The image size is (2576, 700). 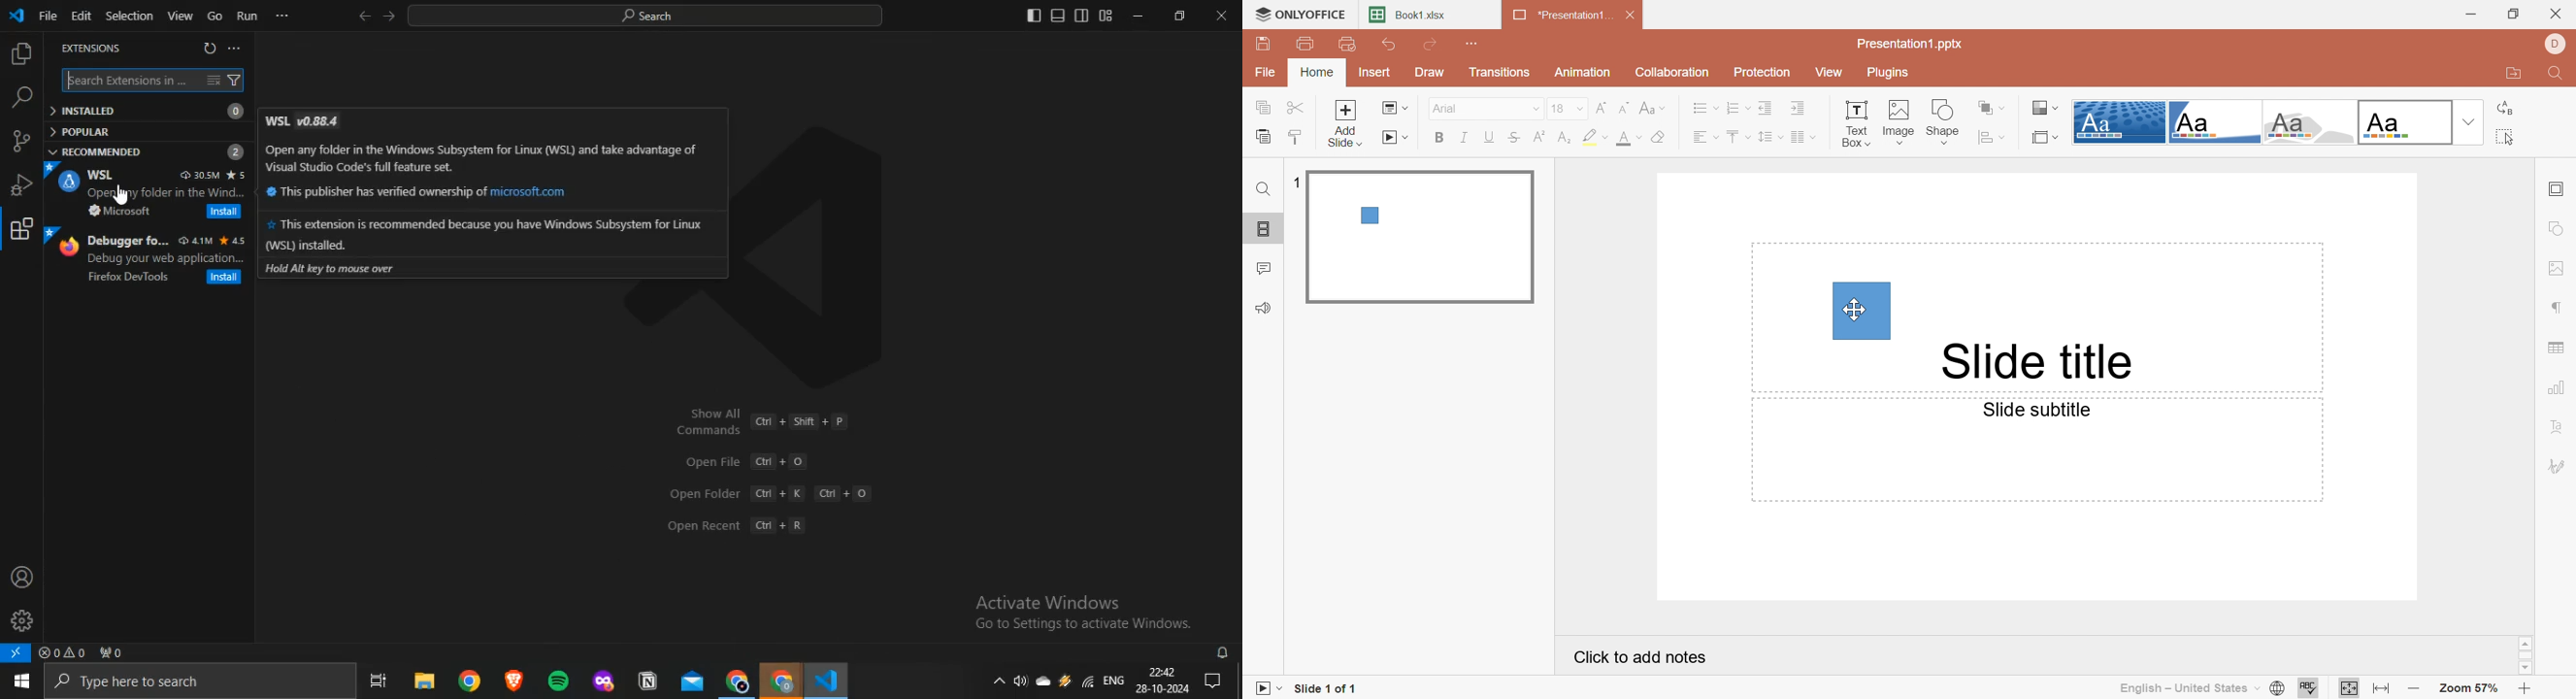 I want to click on Turtle, so click(x=2310, y=122).